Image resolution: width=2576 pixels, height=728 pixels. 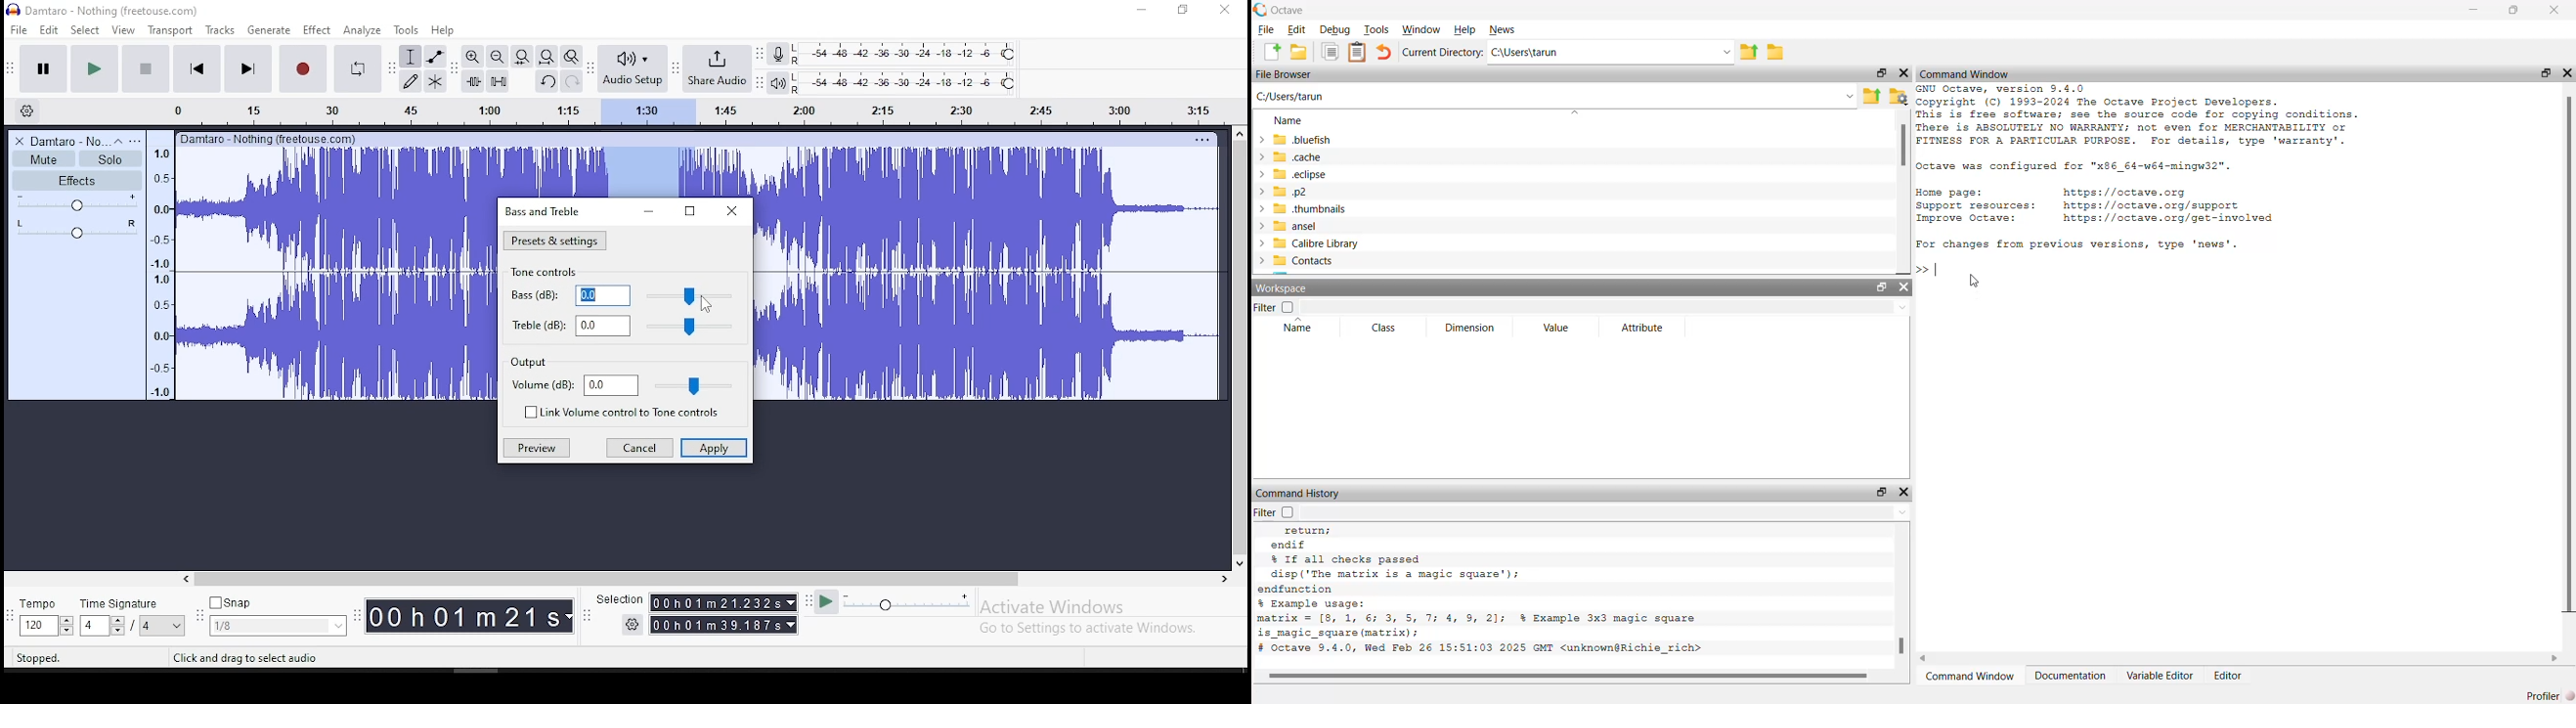 I want to click on C:\Users\taun, so click(x=1526, y=52).